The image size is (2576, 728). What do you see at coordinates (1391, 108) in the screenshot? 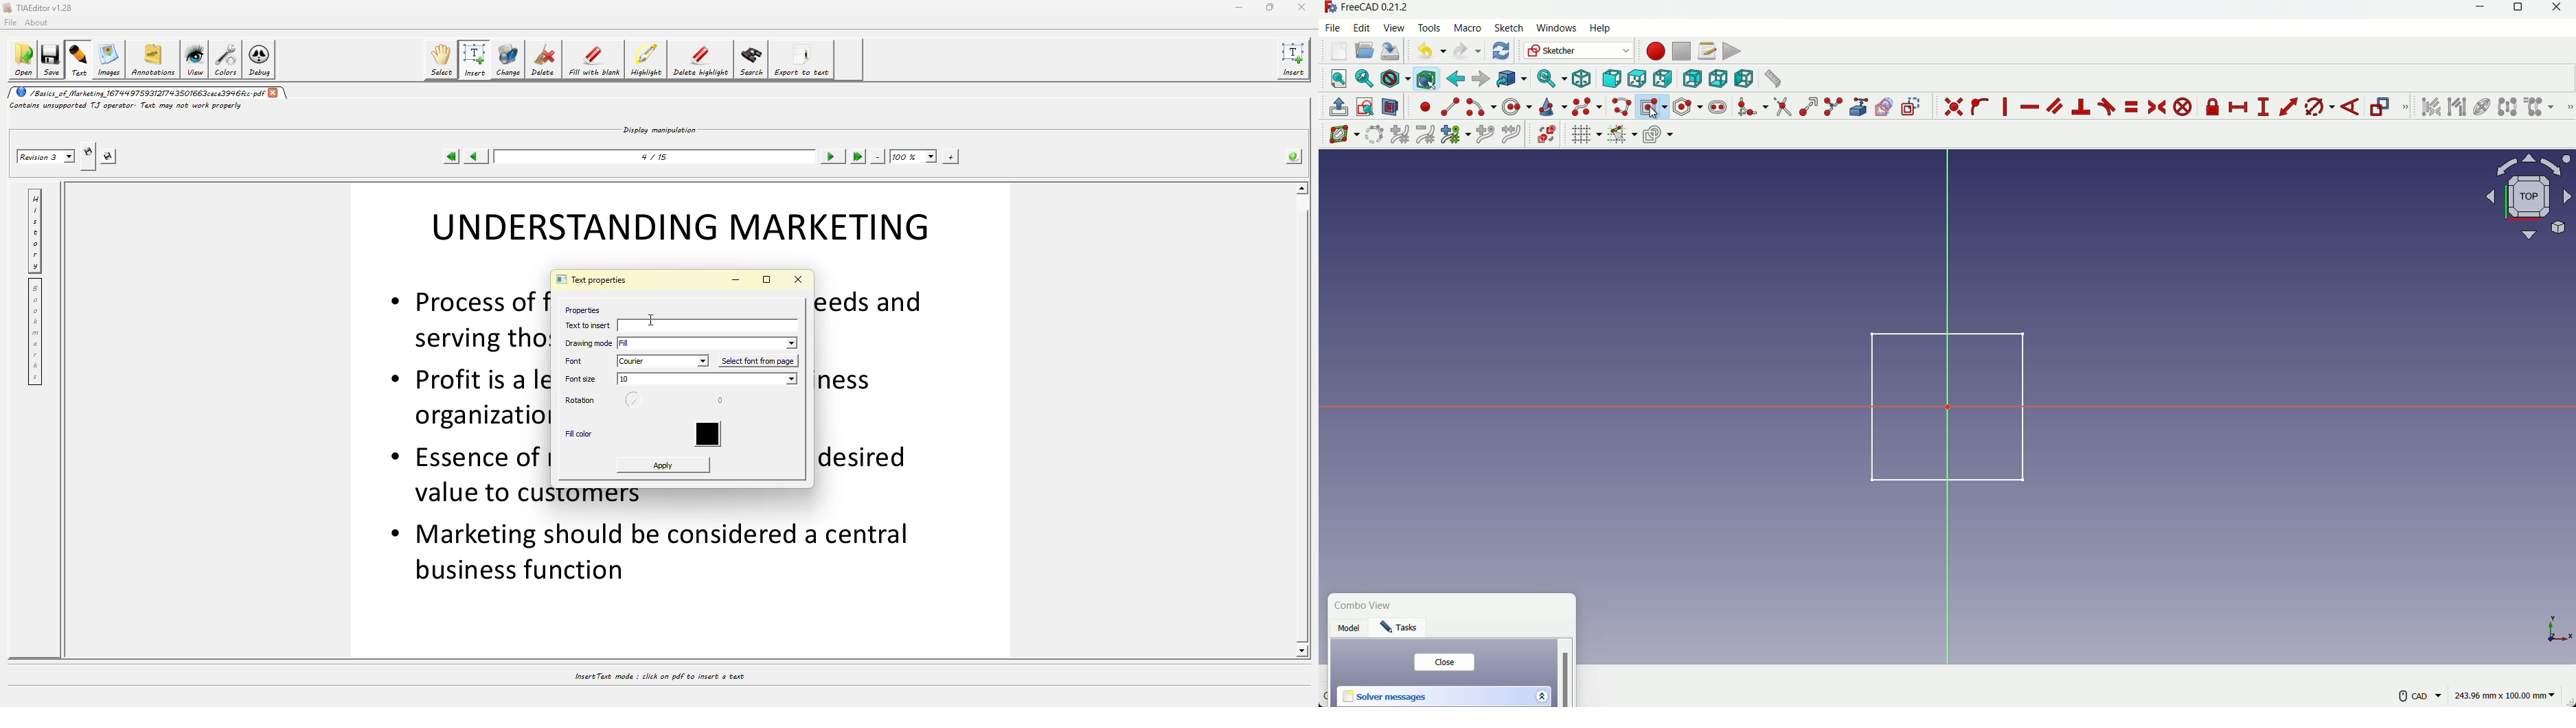
I see `view section` at bounding box center [1391, 108].